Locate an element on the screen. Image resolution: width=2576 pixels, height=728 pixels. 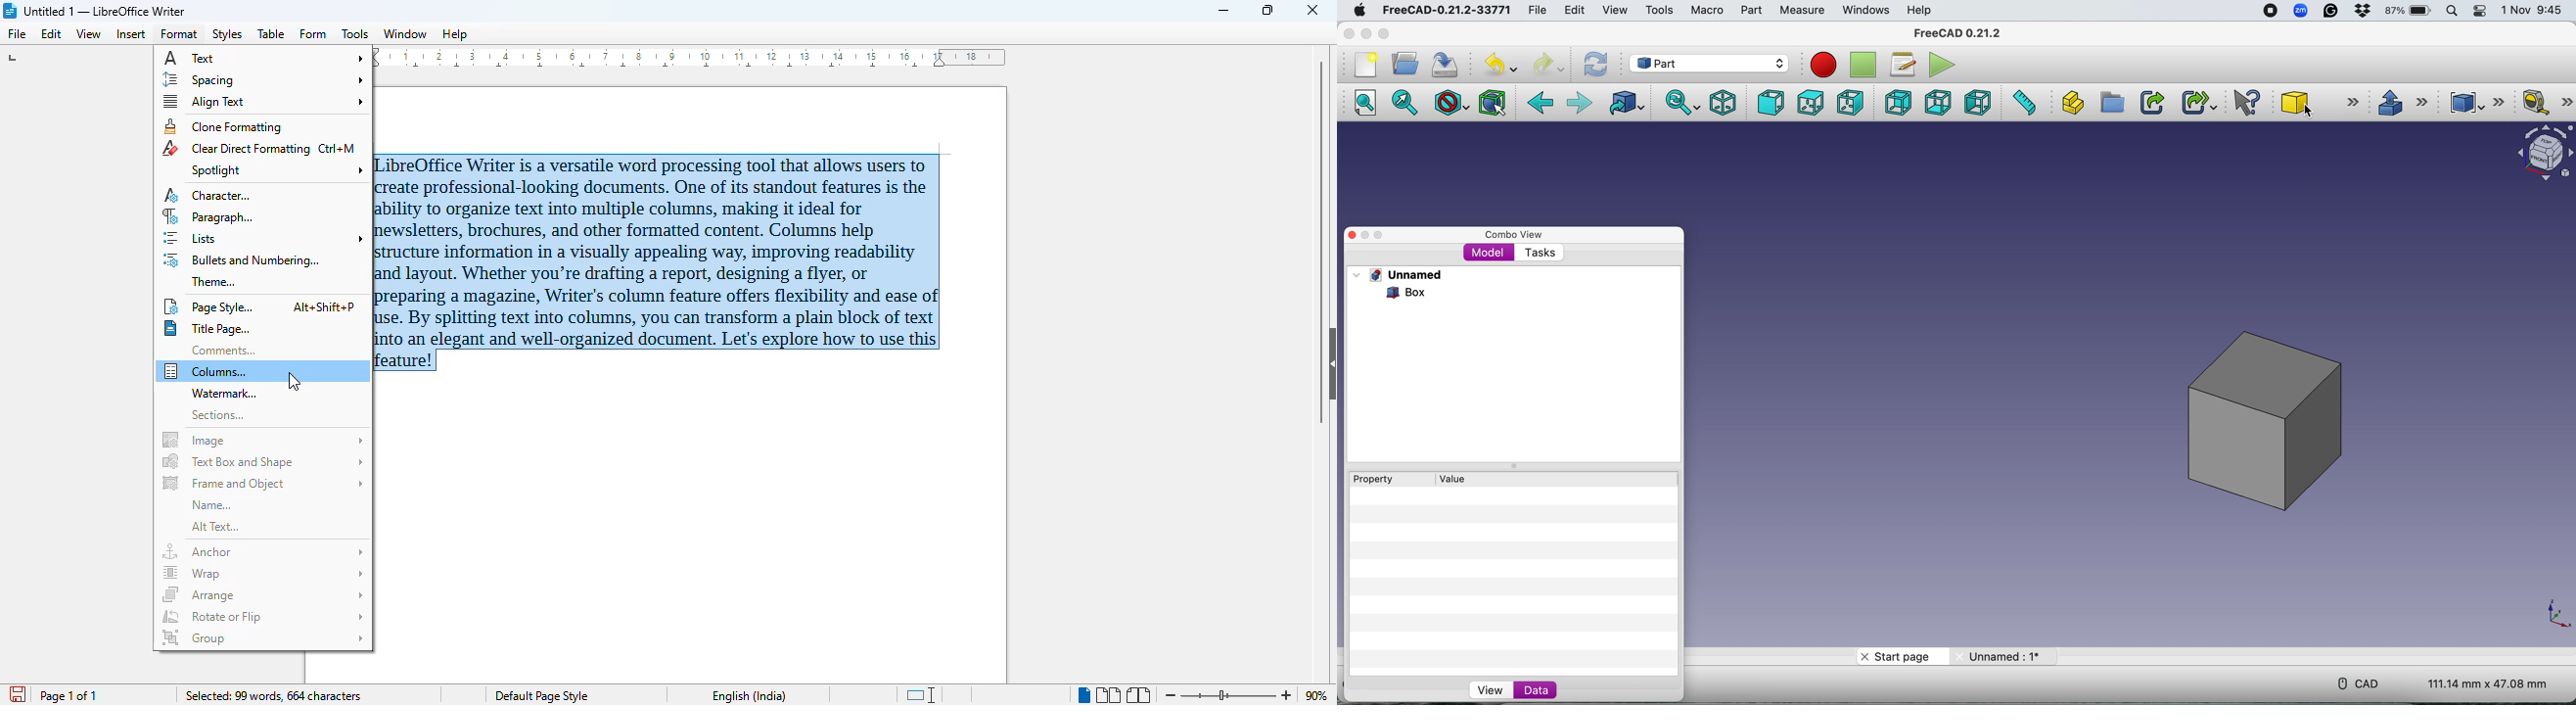
show is located at coordinates (1328, 362).